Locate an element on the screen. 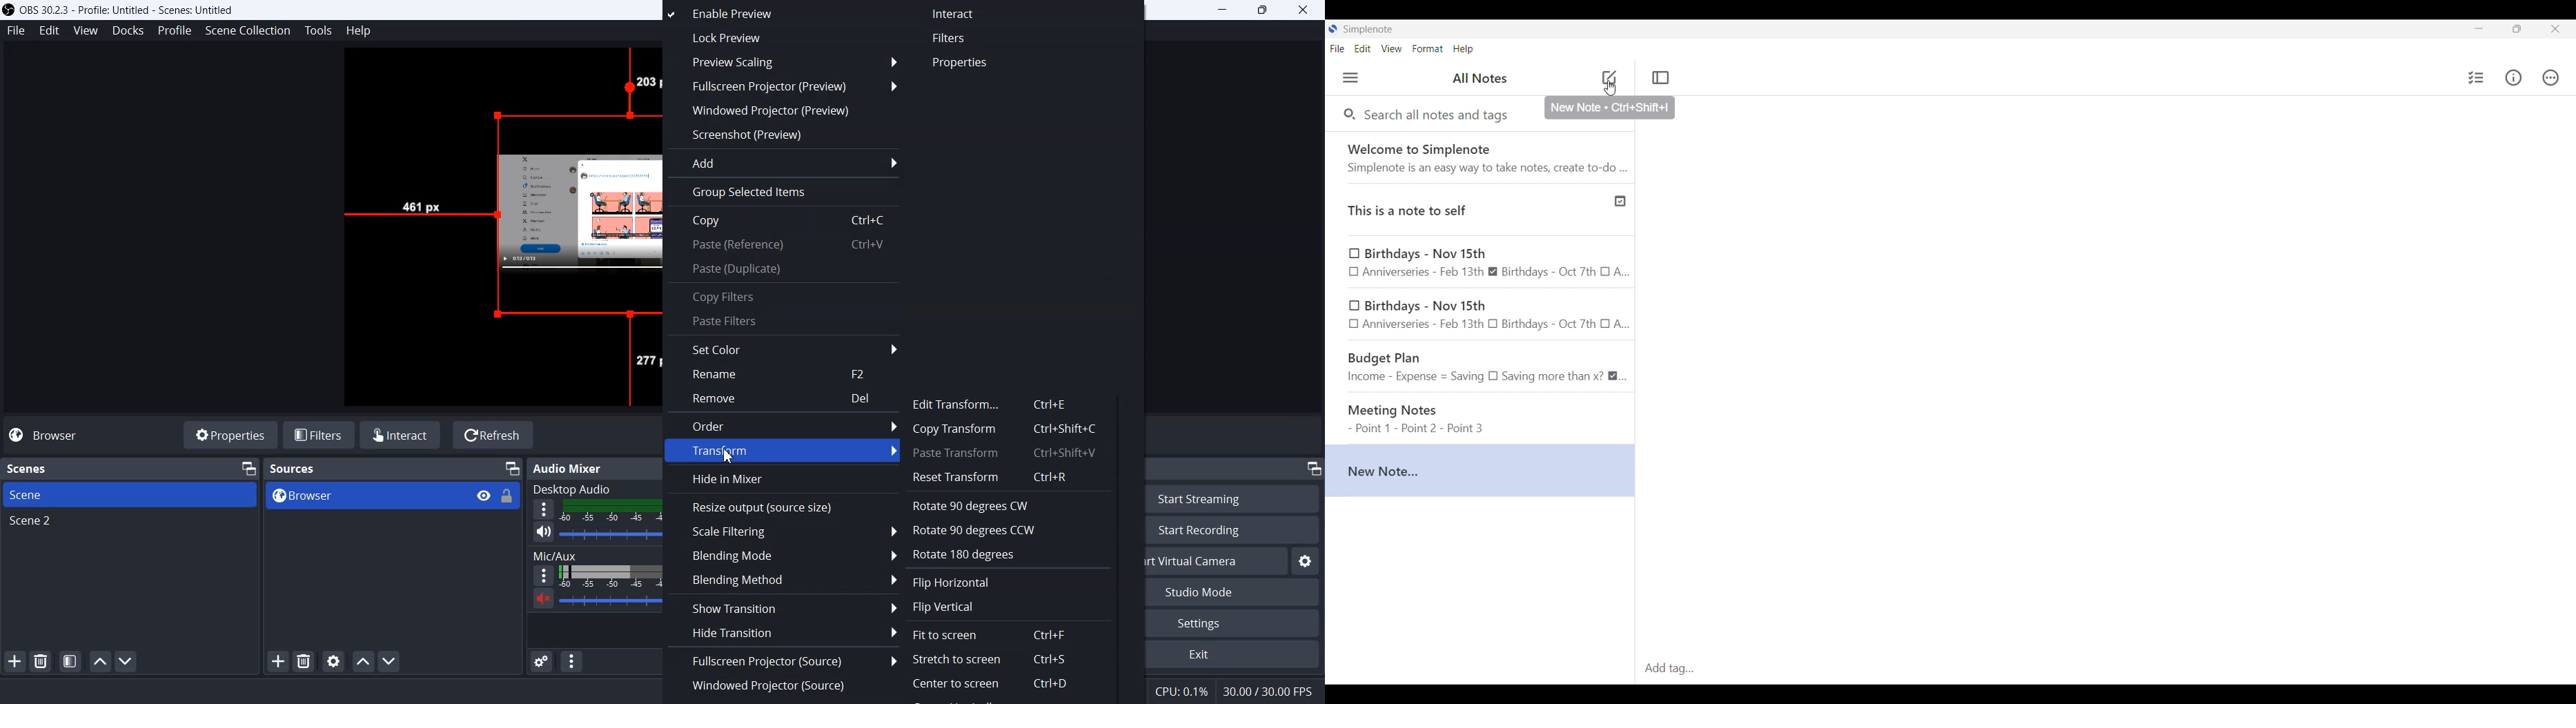 The height and width of the screenshot is (728, 2576). Reset Transform is located at coordinates (1007, 476).